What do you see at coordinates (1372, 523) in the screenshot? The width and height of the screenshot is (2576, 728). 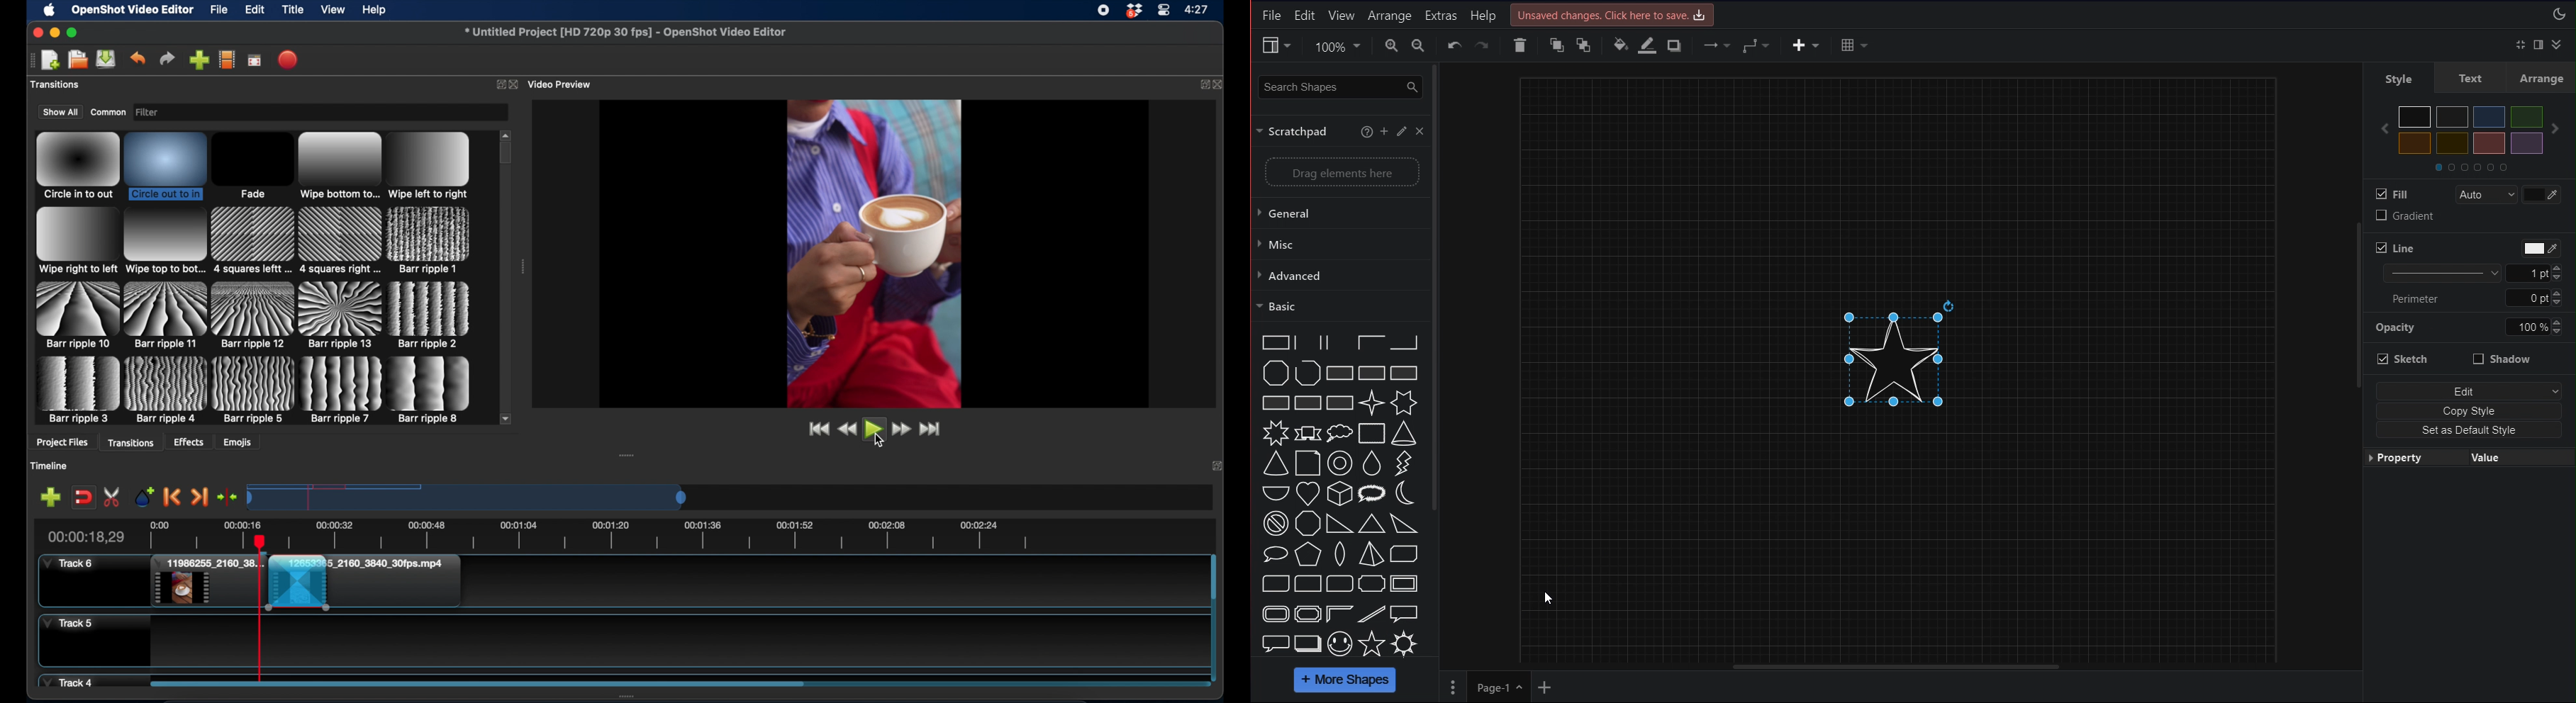 I see `acute triangle` at bounding box center [1372, 523].